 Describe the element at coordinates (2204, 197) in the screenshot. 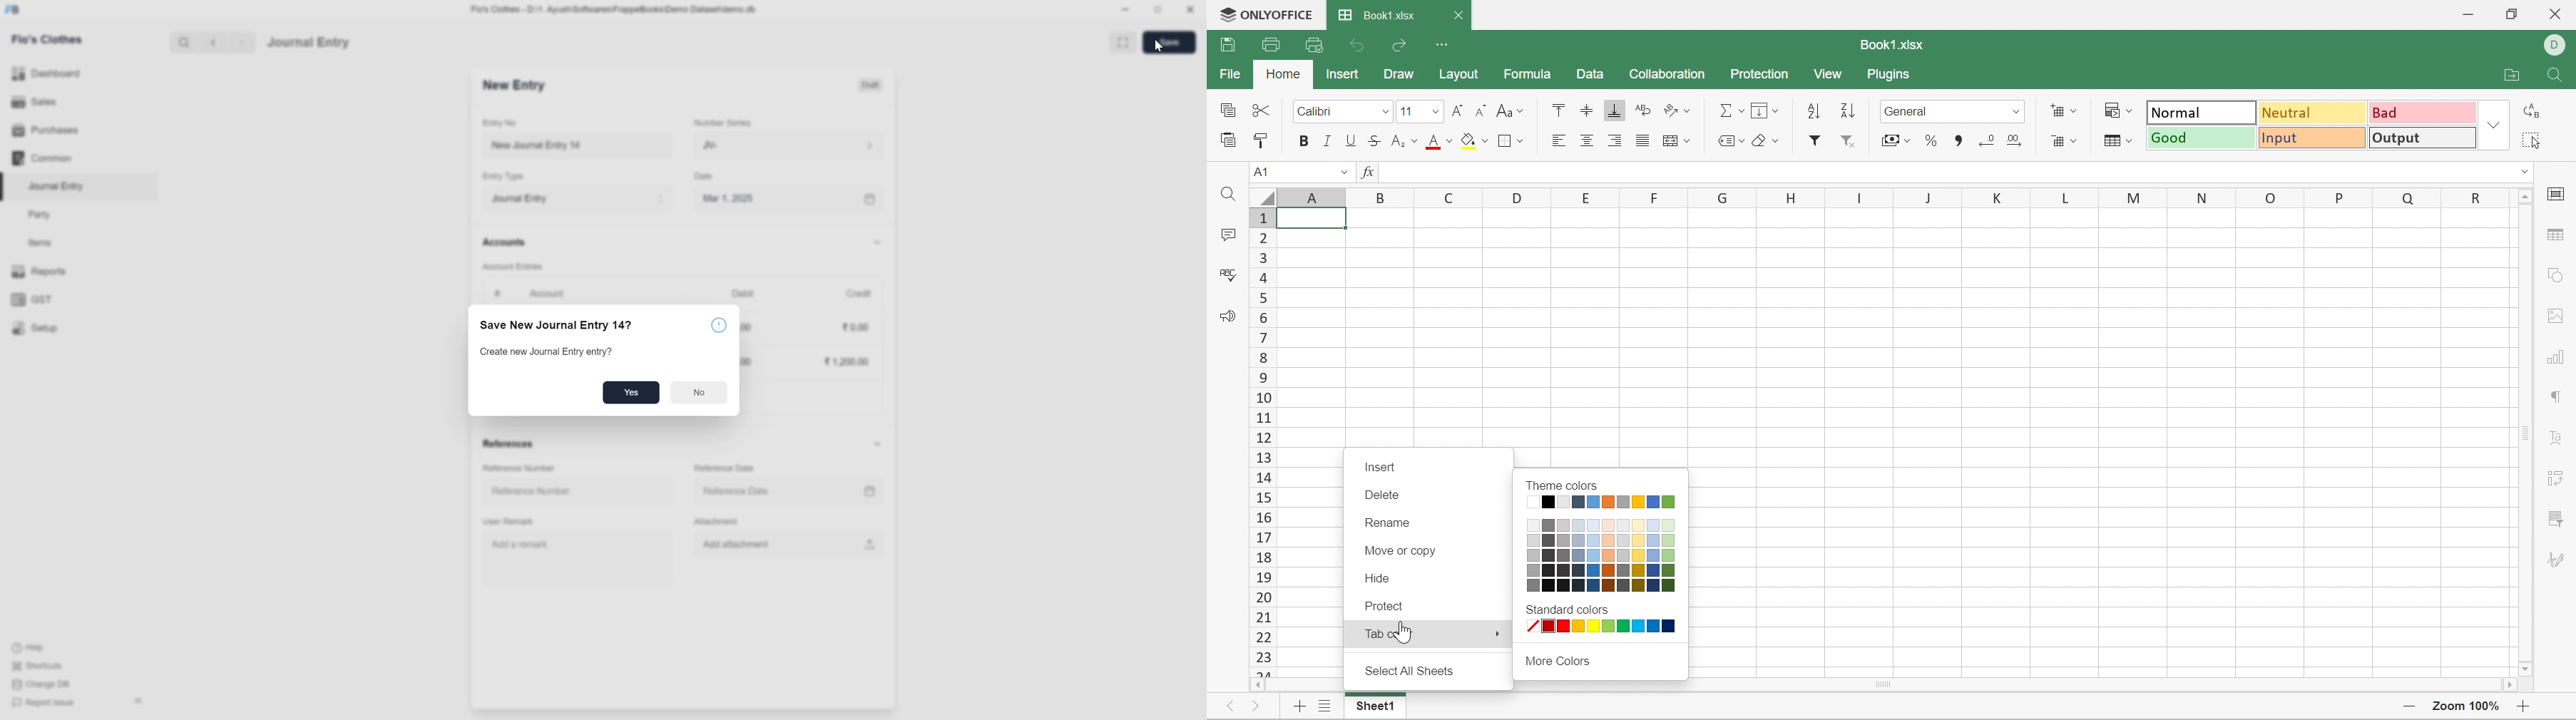

I see `N` at that location.